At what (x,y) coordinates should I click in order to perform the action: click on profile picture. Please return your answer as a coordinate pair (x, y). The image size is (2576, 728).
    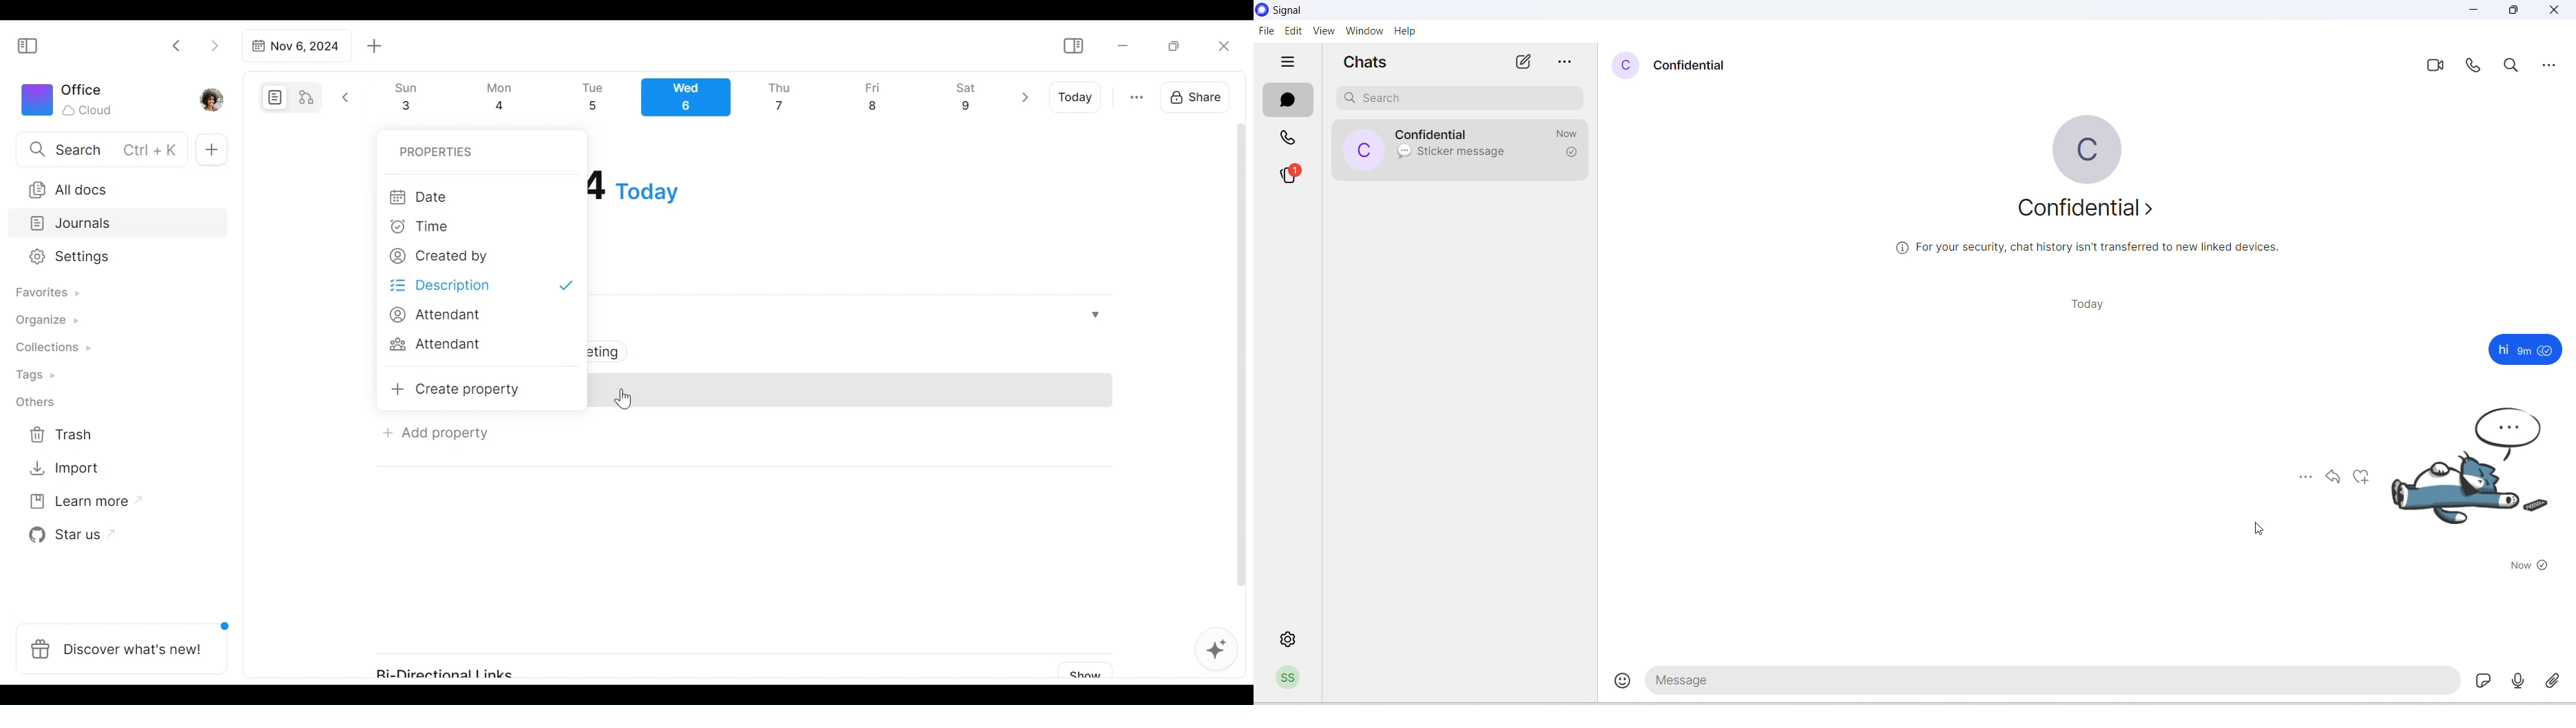
    Looking at the image, I should click on (1626, 67).